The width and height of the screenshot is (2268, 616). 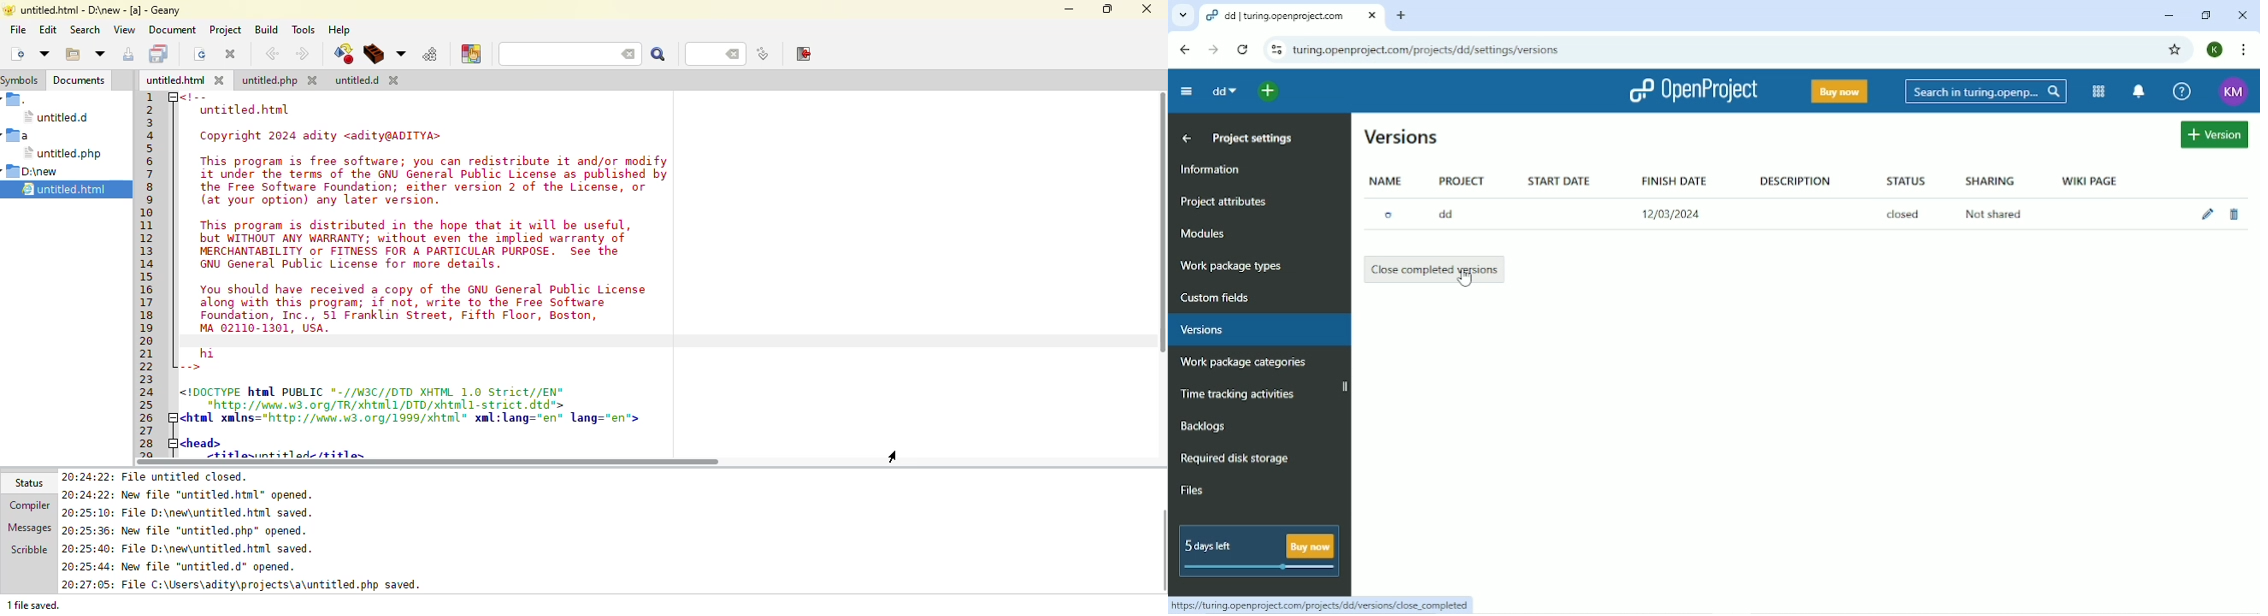 I want to click on open quick add menu, so click(x=1268, y=90).